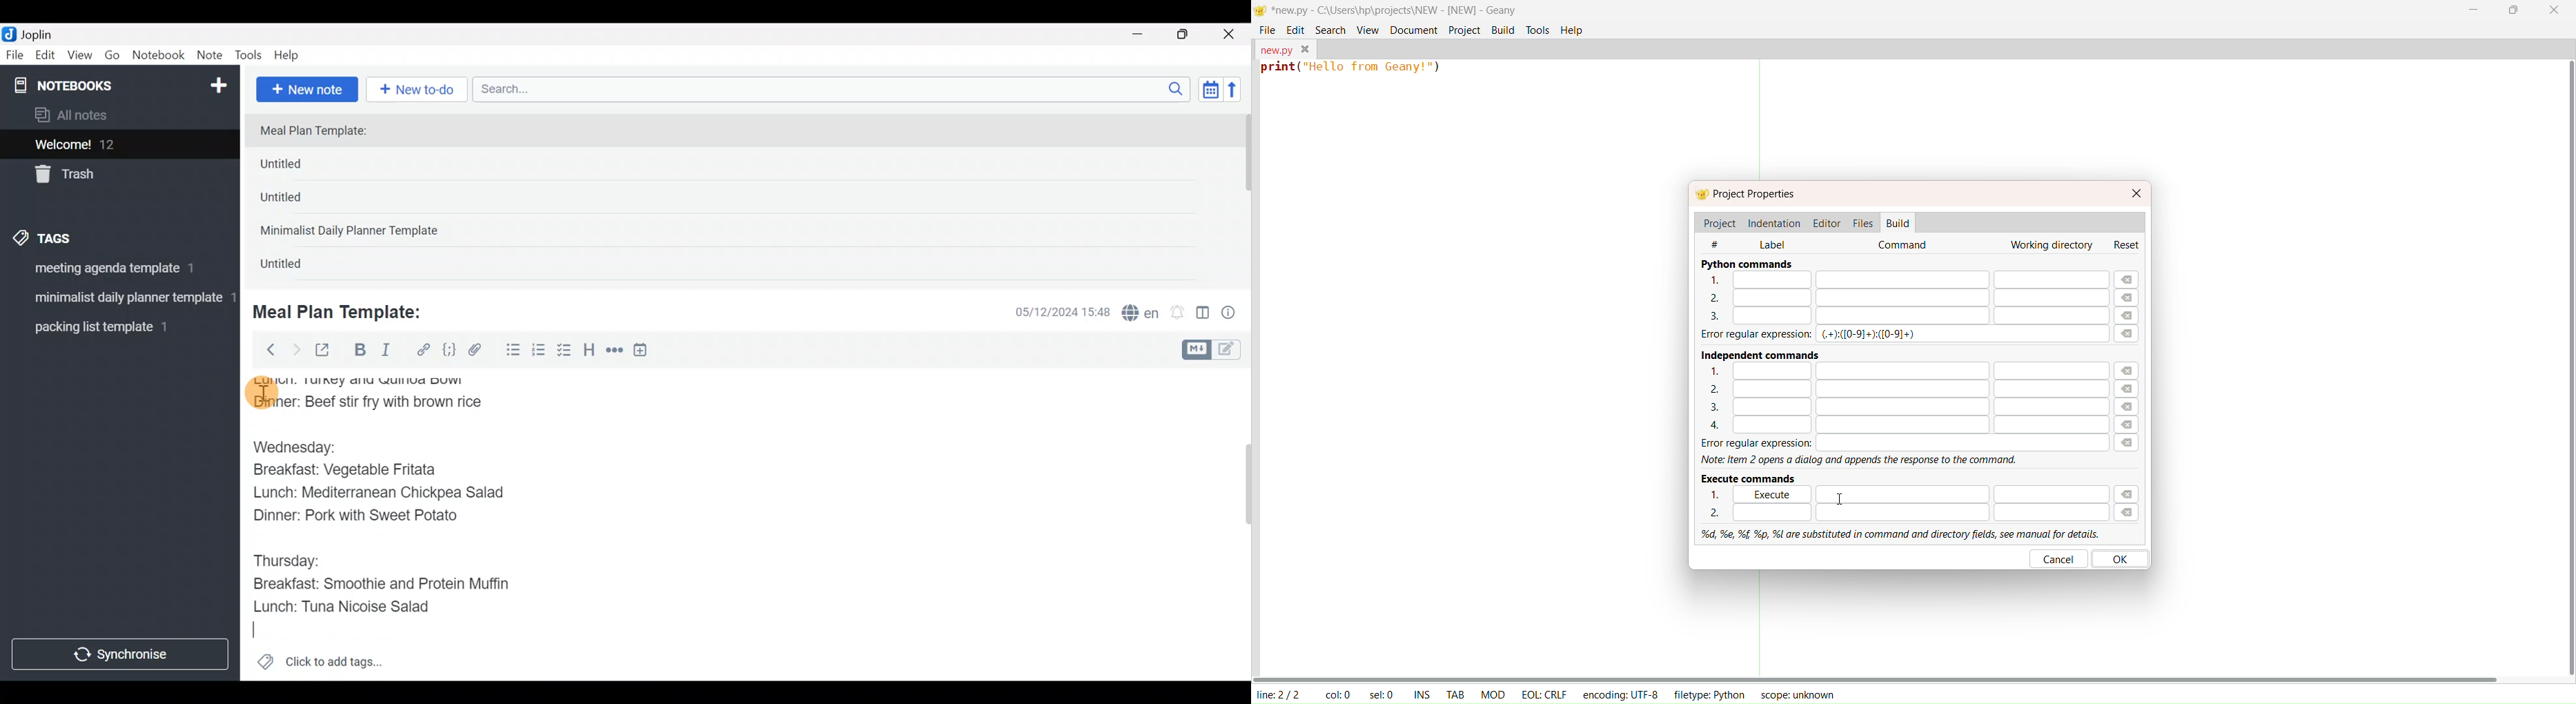  What do you see at coordinates (45, 33) in the screenshot?
I see `Joplin` at bounding box center [45, 33].